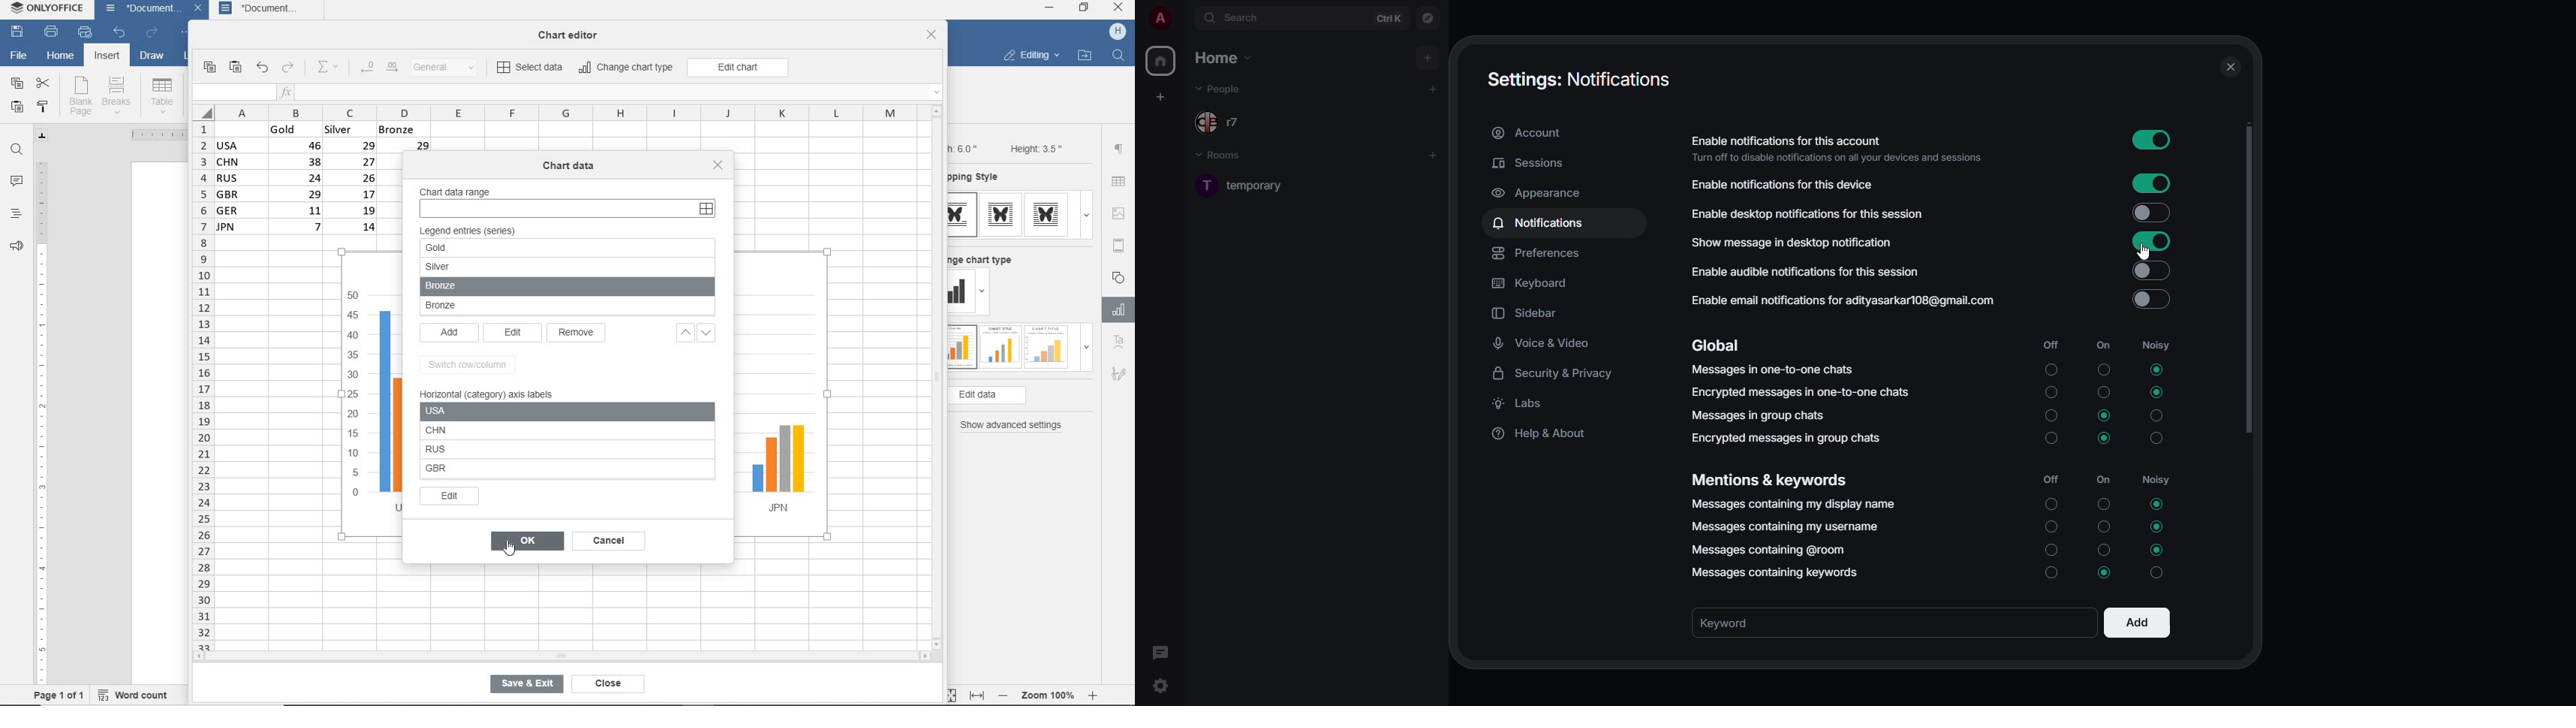 This screenshot has width=2576, height=728. I want to click on rows, so click(201, 385).